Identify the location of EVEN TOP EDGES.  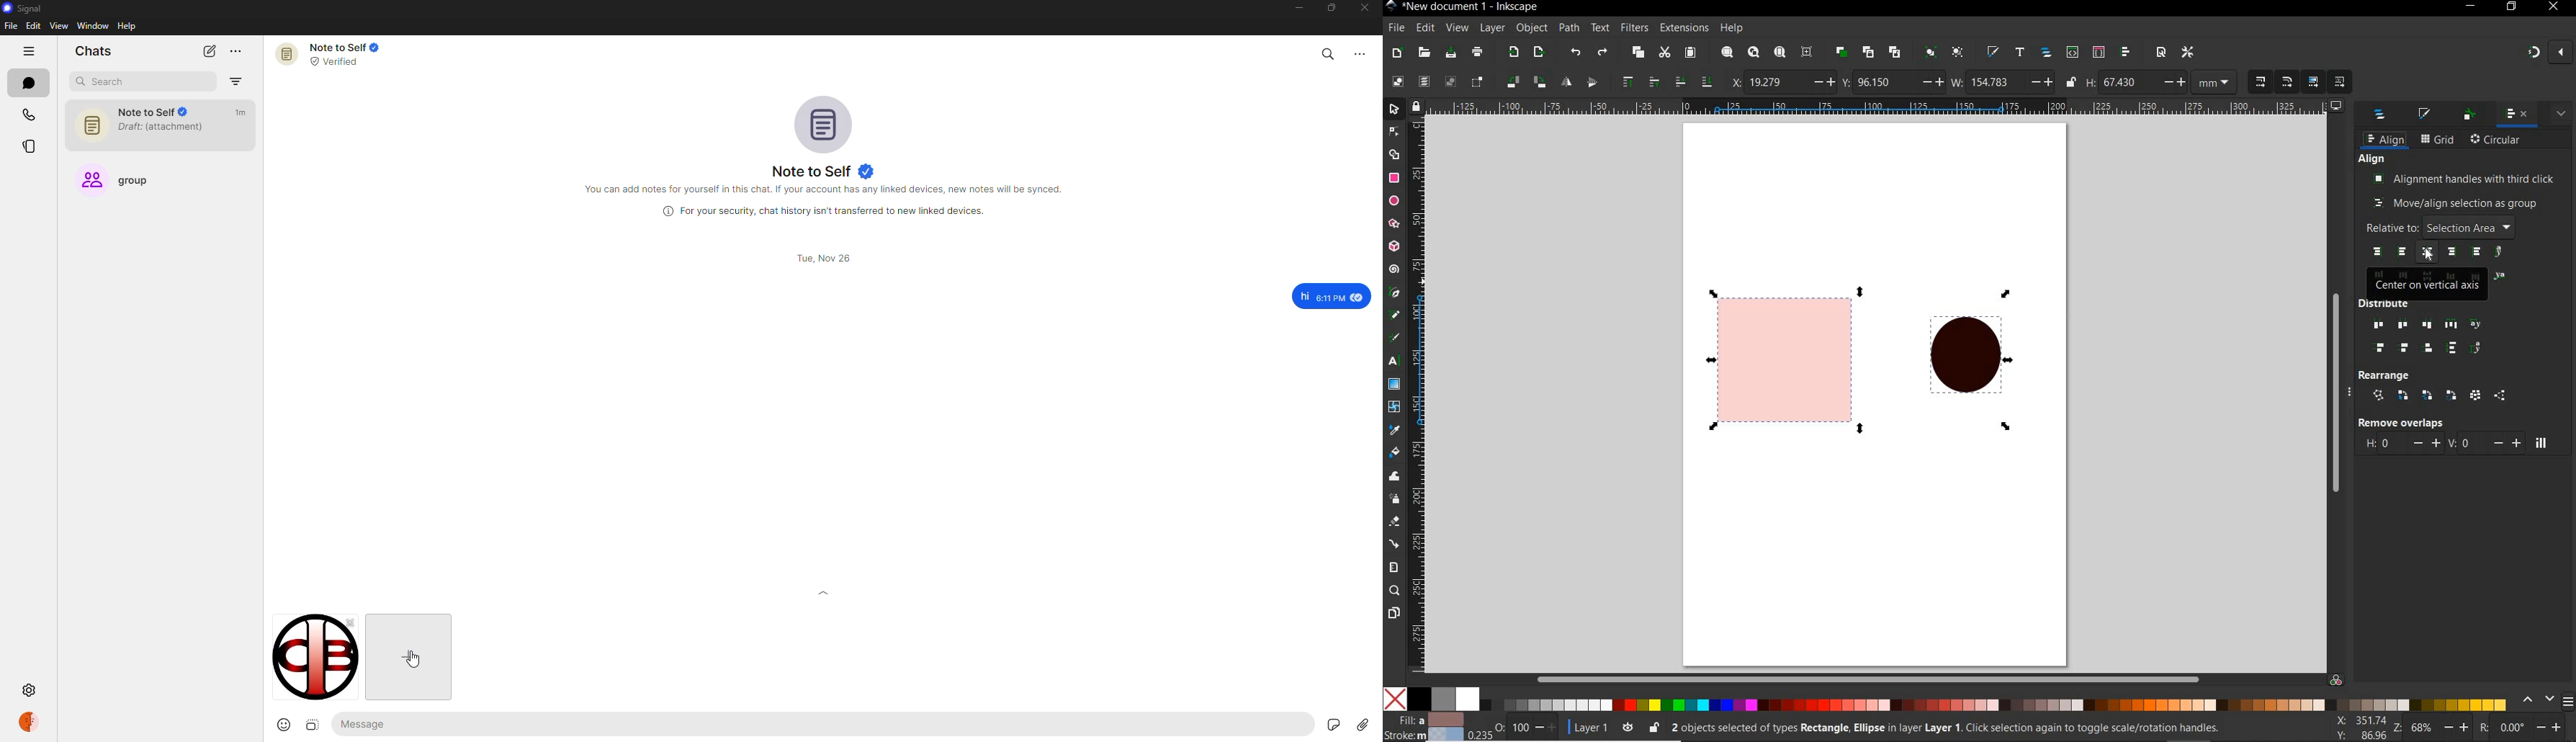
(2382, 349).